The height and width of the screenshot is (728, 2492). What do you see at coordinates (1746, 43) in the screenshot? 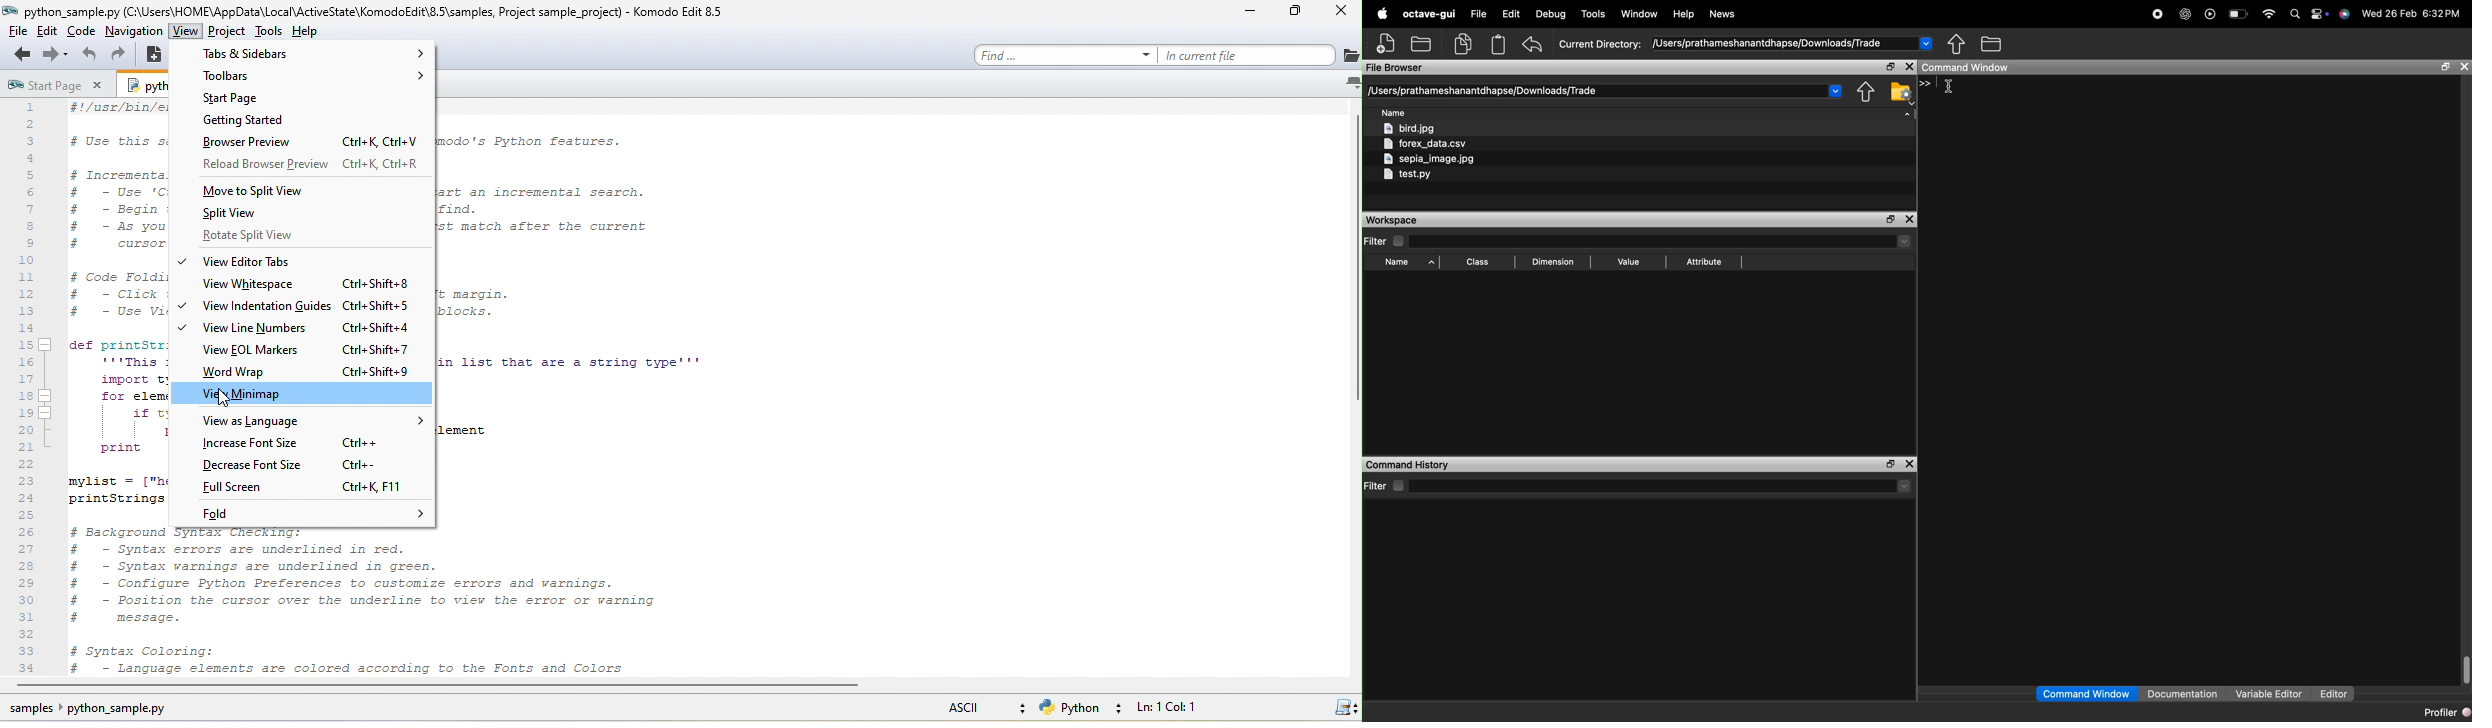
I see `current directory` at bounding box center [1746, 43].